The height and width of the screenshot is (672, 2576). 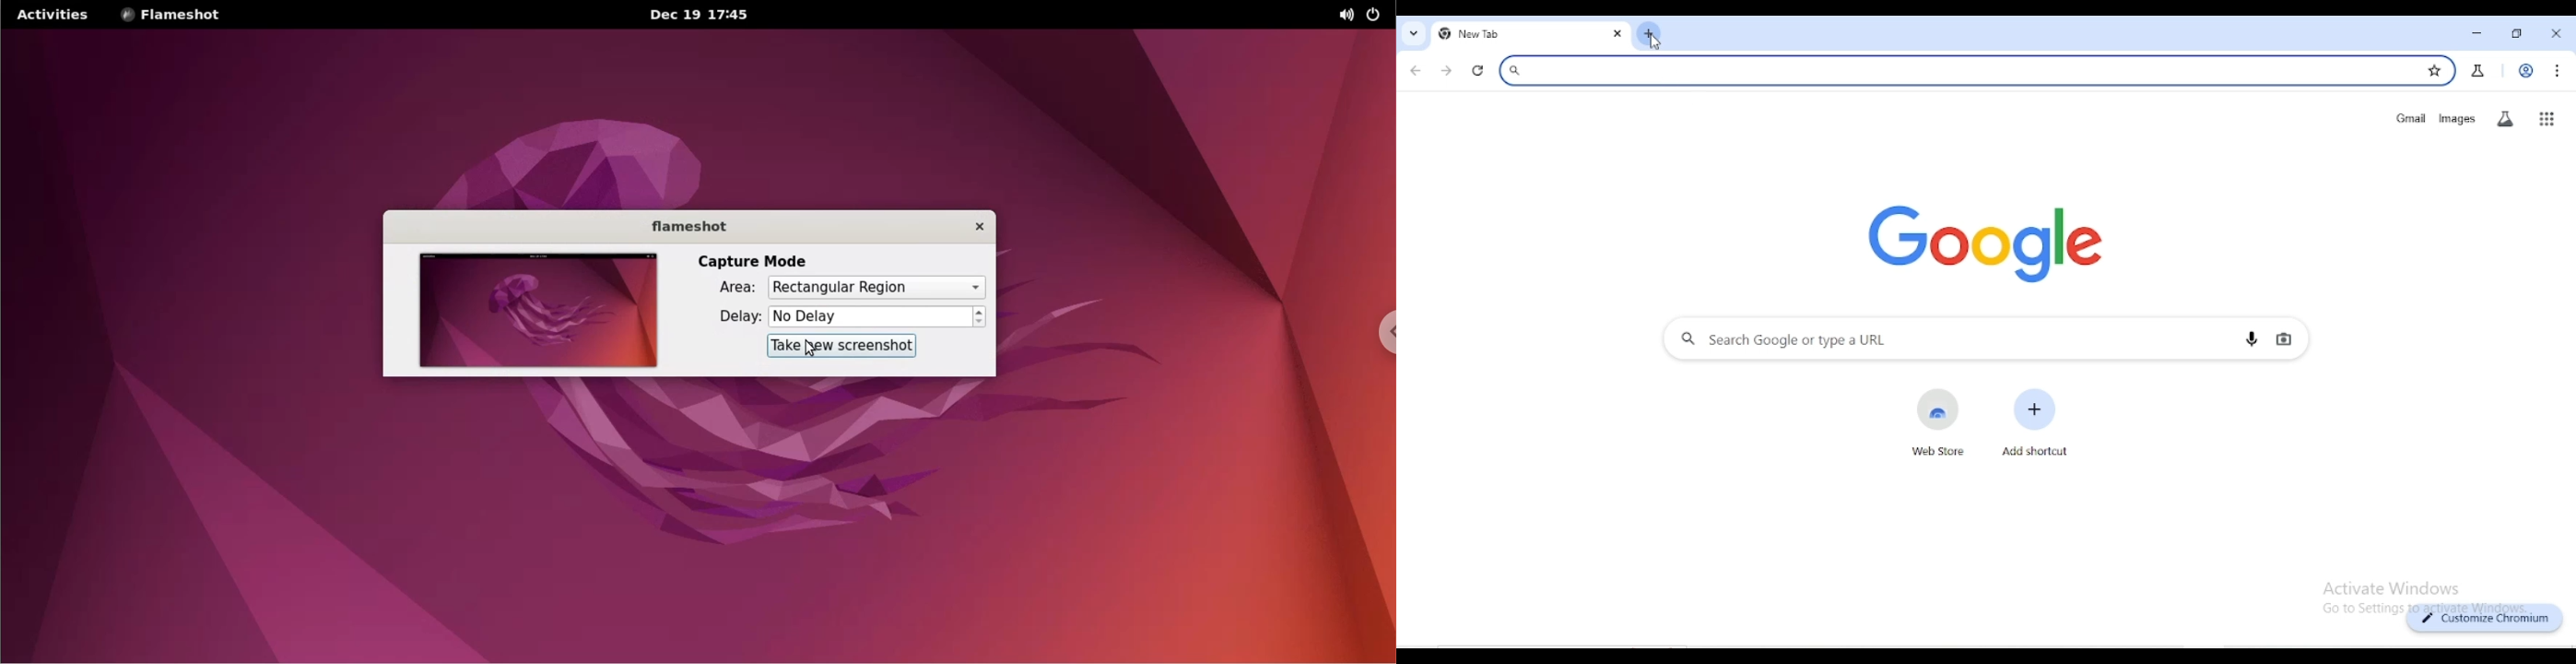 I want to click on screenshot preview, so click(x=538, y=312).